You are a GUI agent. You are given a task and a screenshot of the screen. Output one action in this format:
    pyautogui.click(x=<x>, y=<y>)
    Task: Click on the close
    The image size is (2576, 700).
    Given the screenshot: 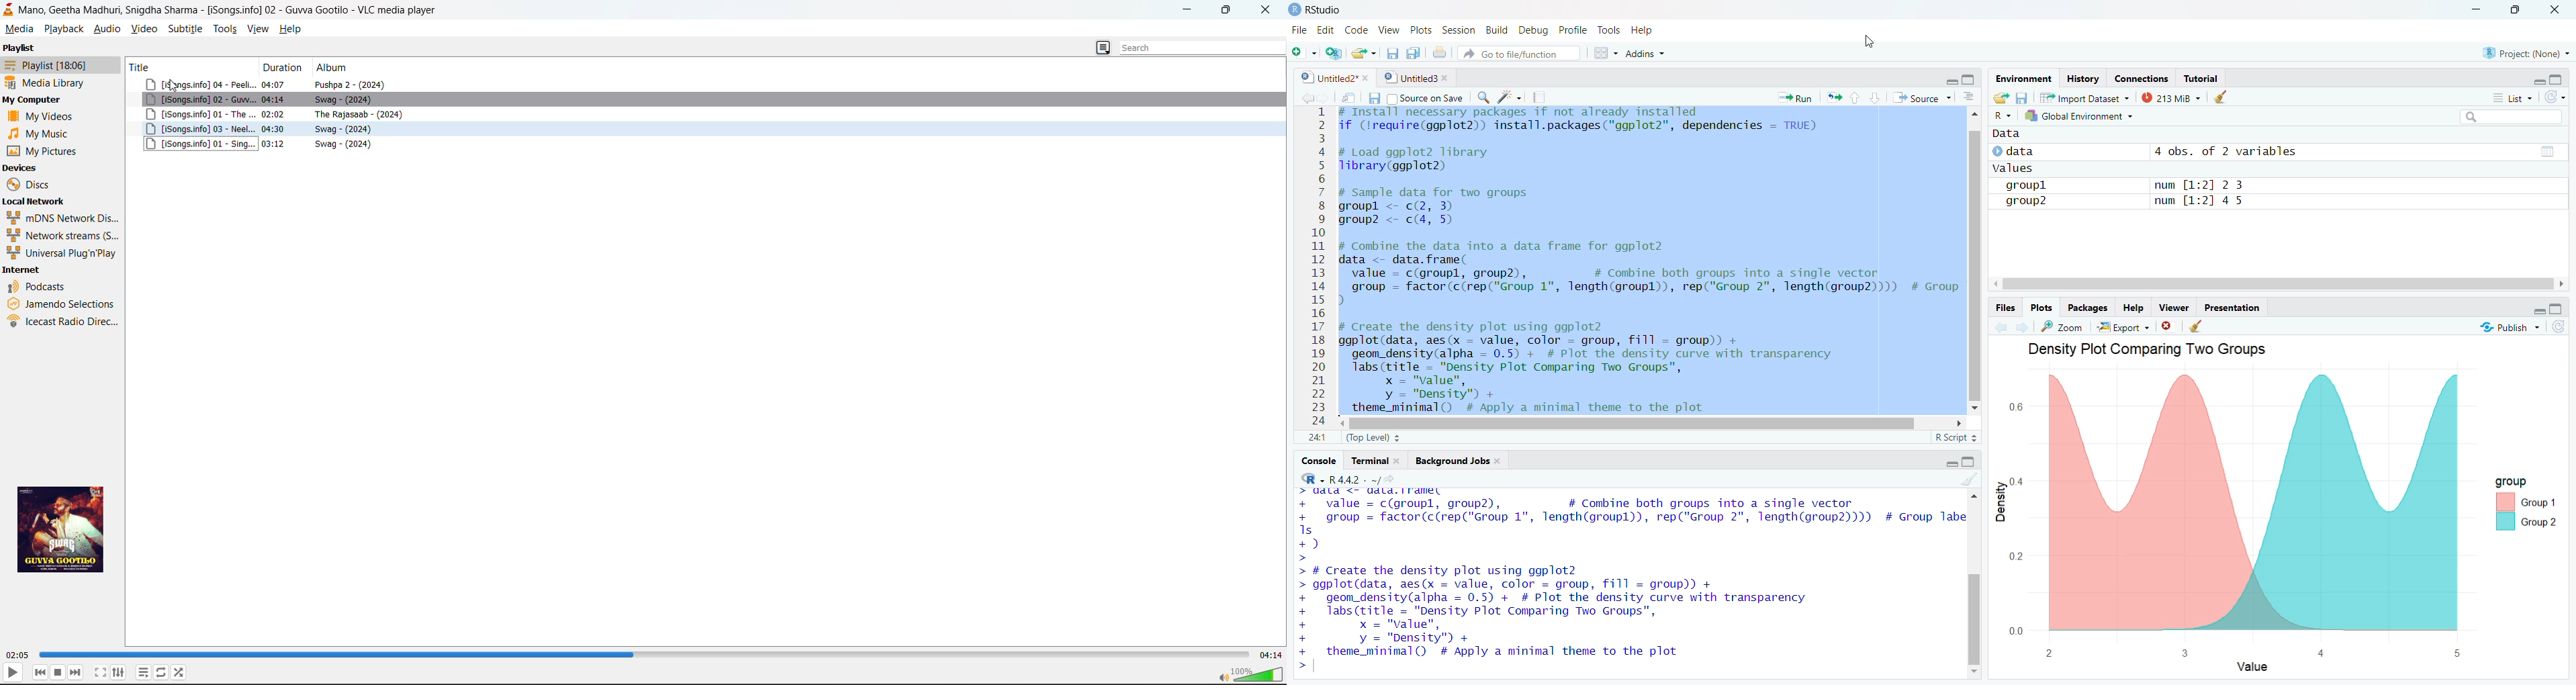 What is the action you would take?
    pyautogui.click(x=1265, y=11)
    